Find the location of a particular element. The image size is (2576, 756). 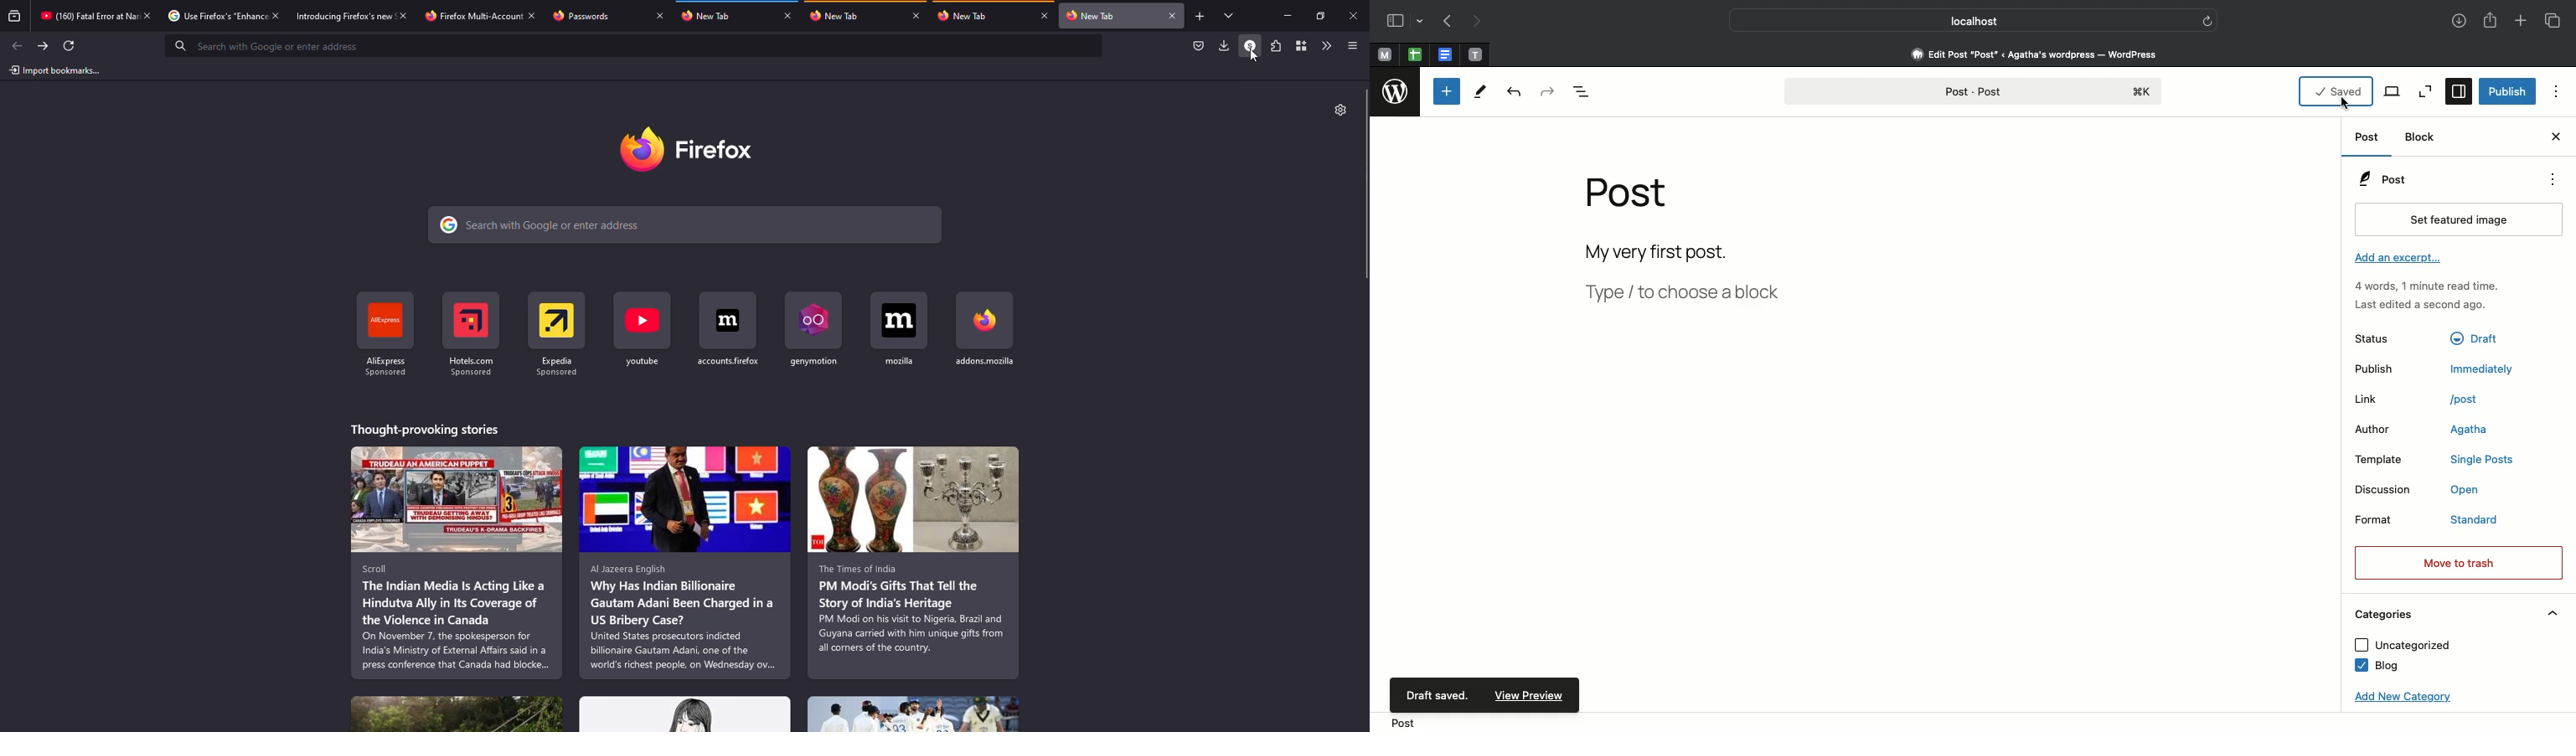

close is located at coordinates (788, 16).